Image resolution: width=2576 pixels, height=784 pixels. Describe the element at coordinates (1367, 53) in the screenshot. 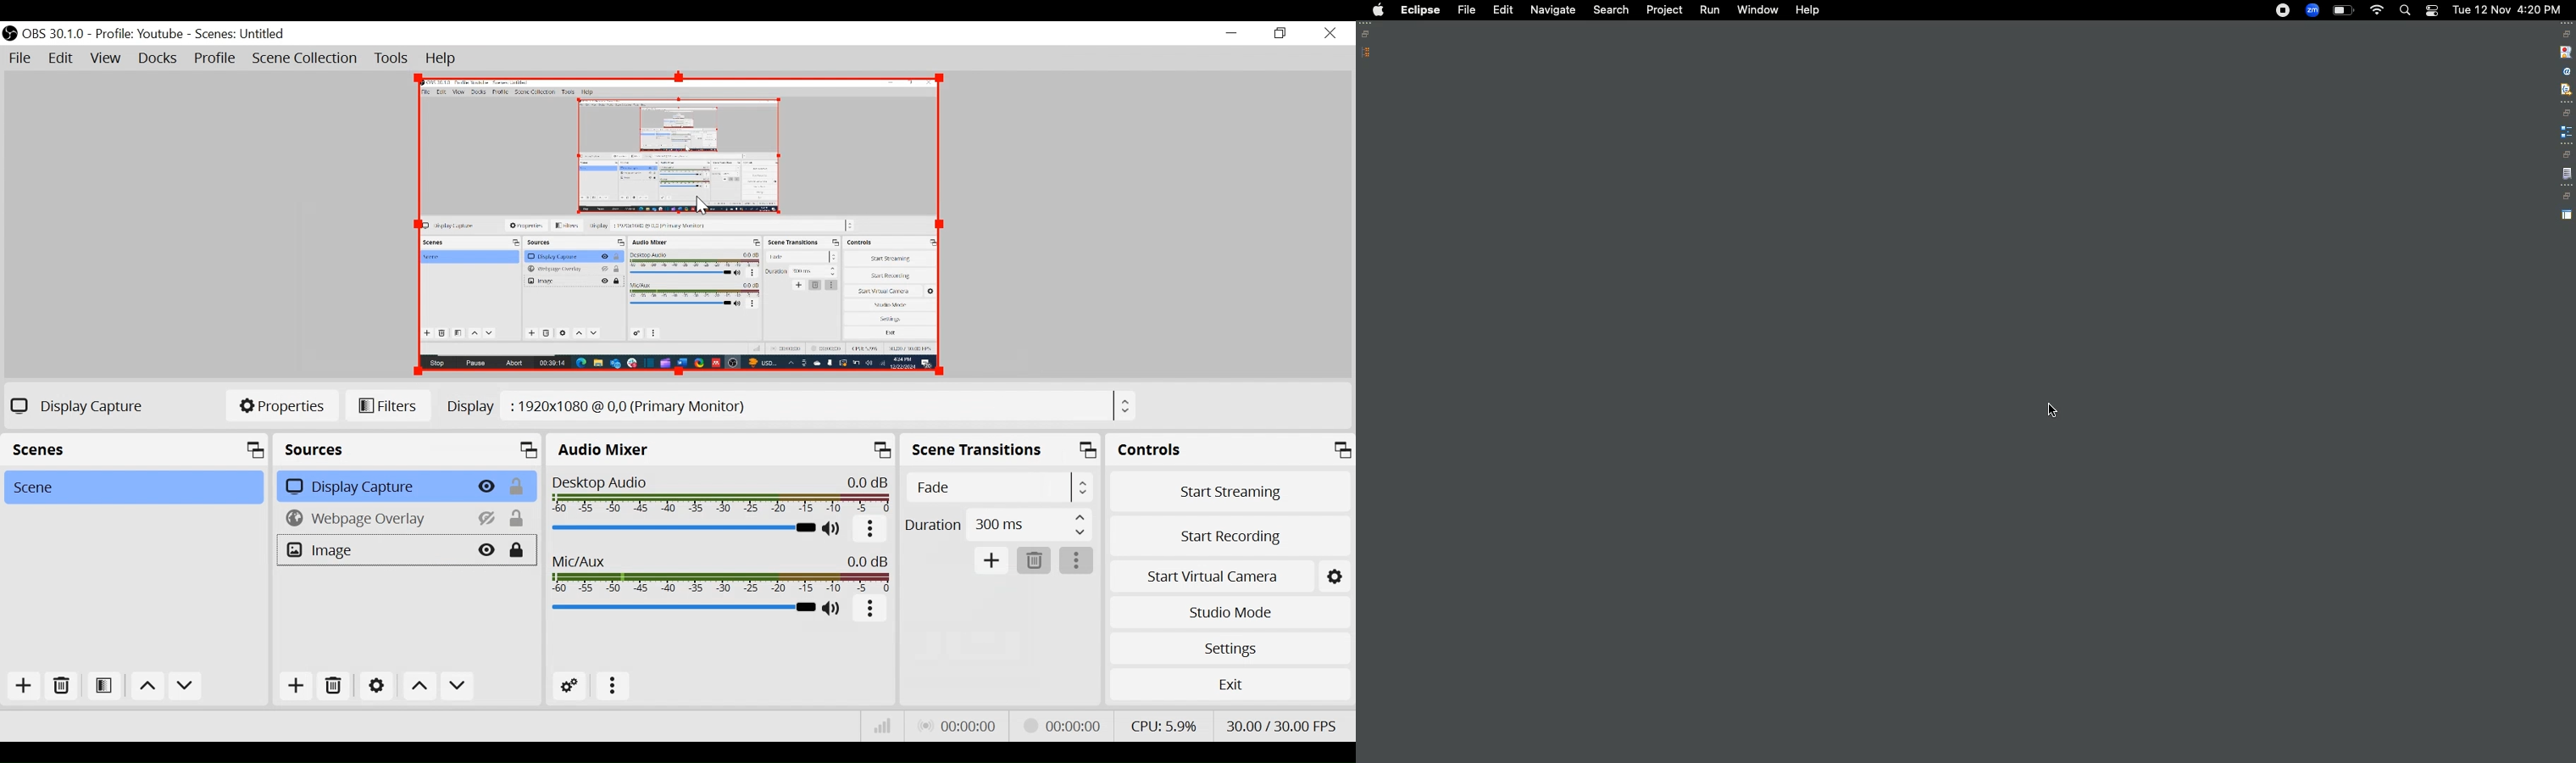

I see `Package explorer` at that location.